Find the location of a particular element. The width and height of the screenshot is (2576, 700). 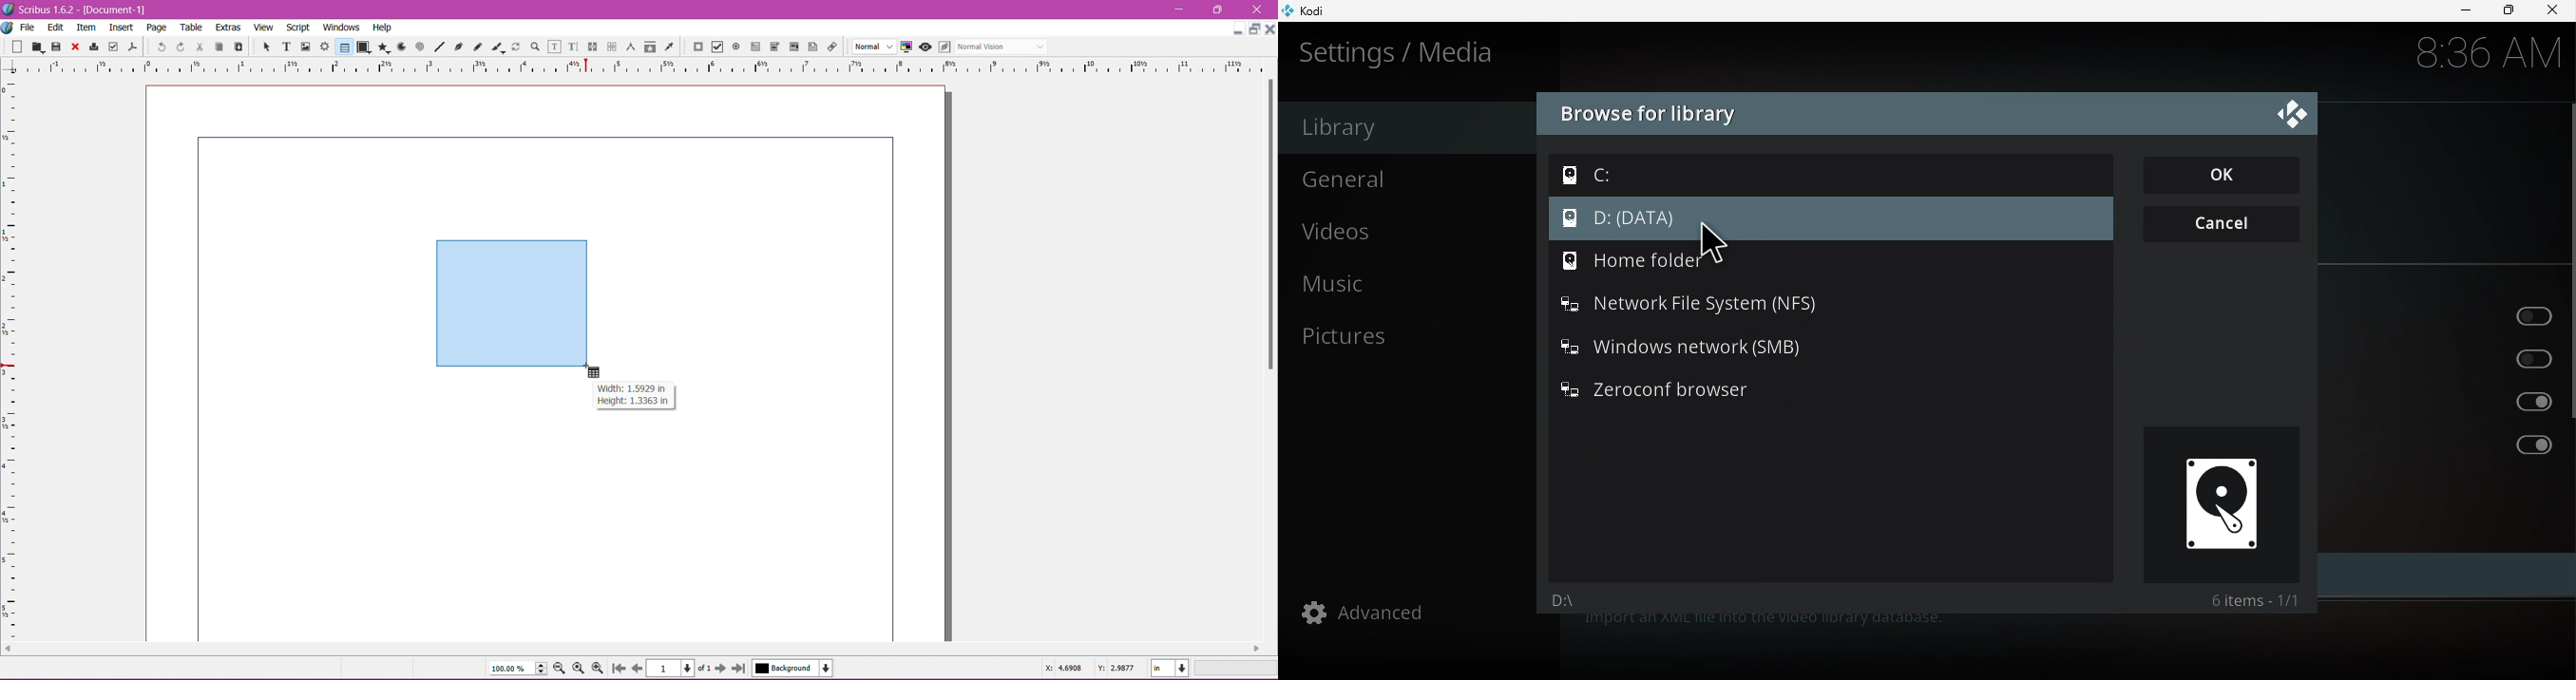

Freehand Line is located at coordinates (477, 47).